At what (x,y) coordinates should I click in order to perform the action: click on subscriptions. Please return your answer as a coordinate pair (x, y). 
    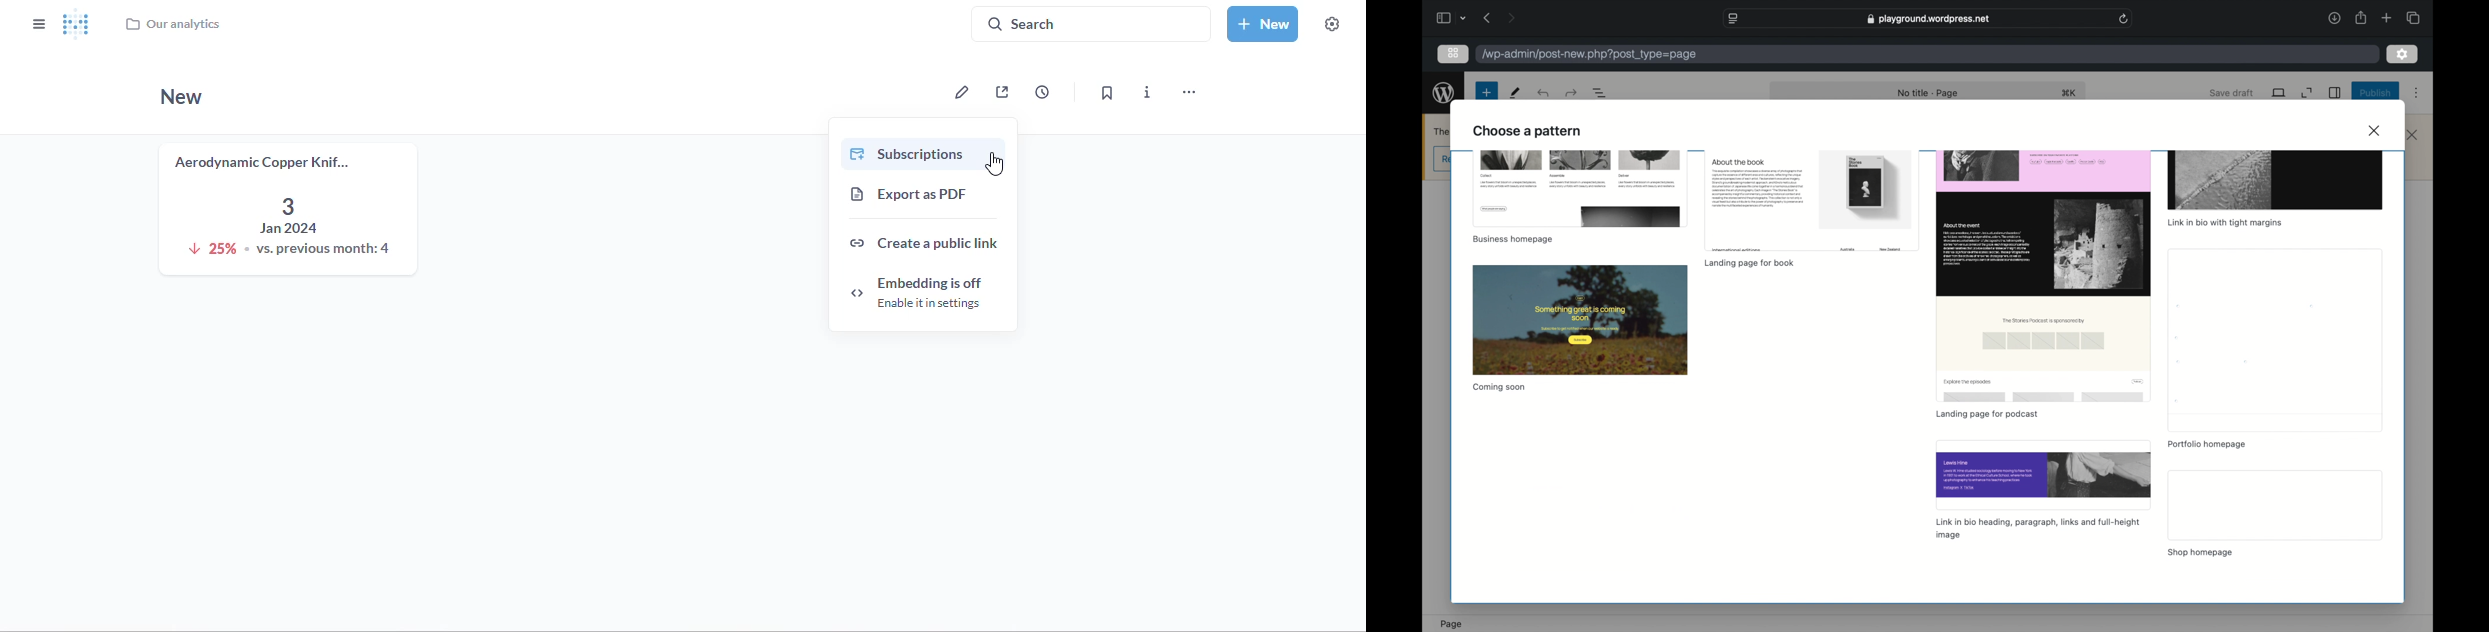
    Looking at the image, I should click on (922, 154).